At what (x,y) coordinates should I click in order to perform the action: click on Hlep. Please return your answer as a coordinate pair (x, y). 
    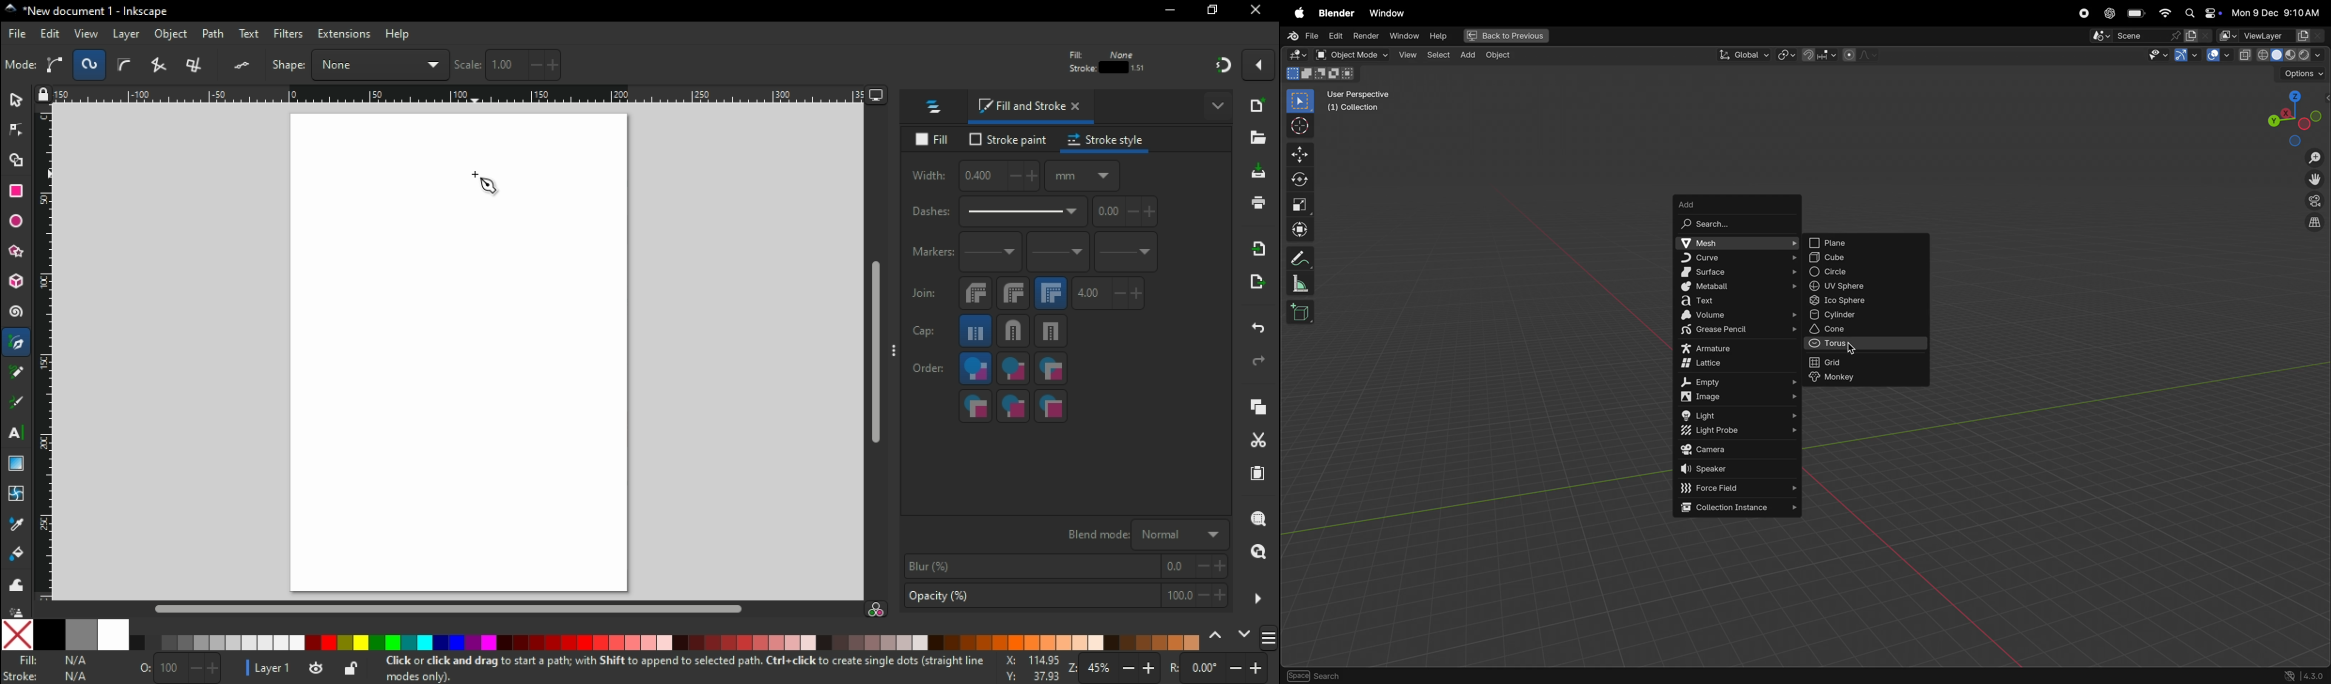
    Looking at the image, I should click on (1437, 36).